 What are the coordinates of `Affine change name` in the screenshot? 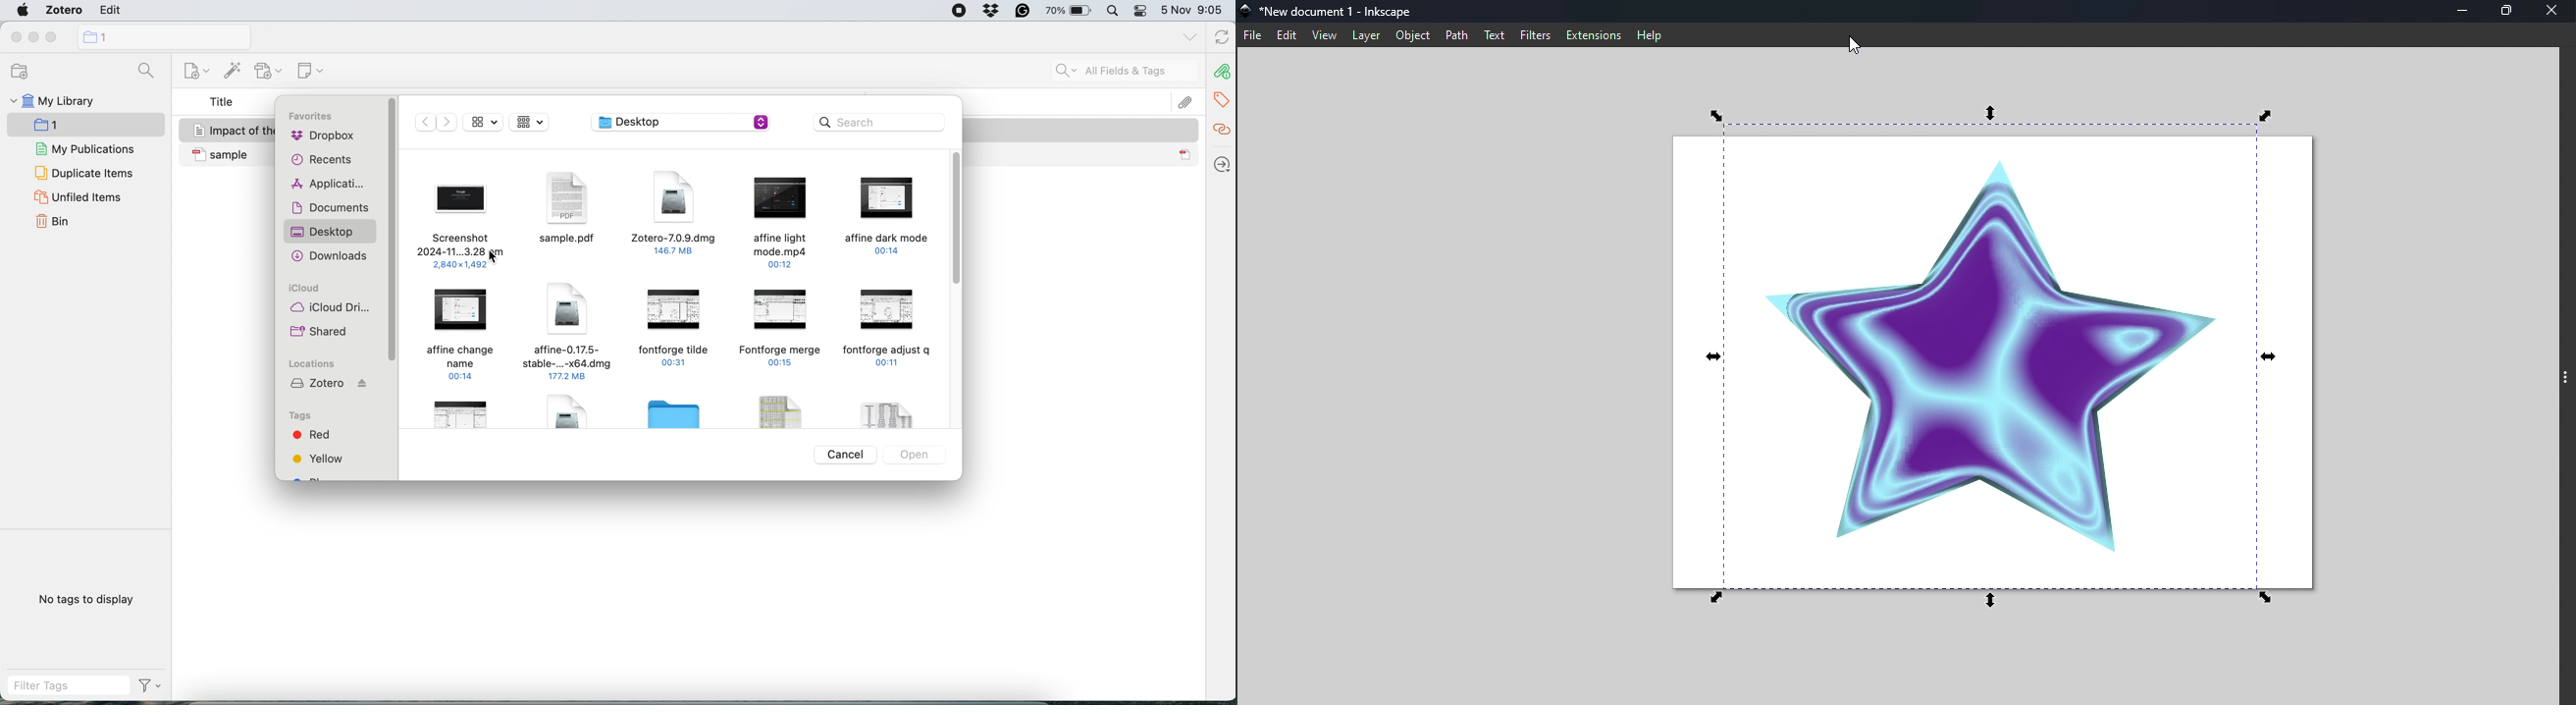 It's located at (467, 332).